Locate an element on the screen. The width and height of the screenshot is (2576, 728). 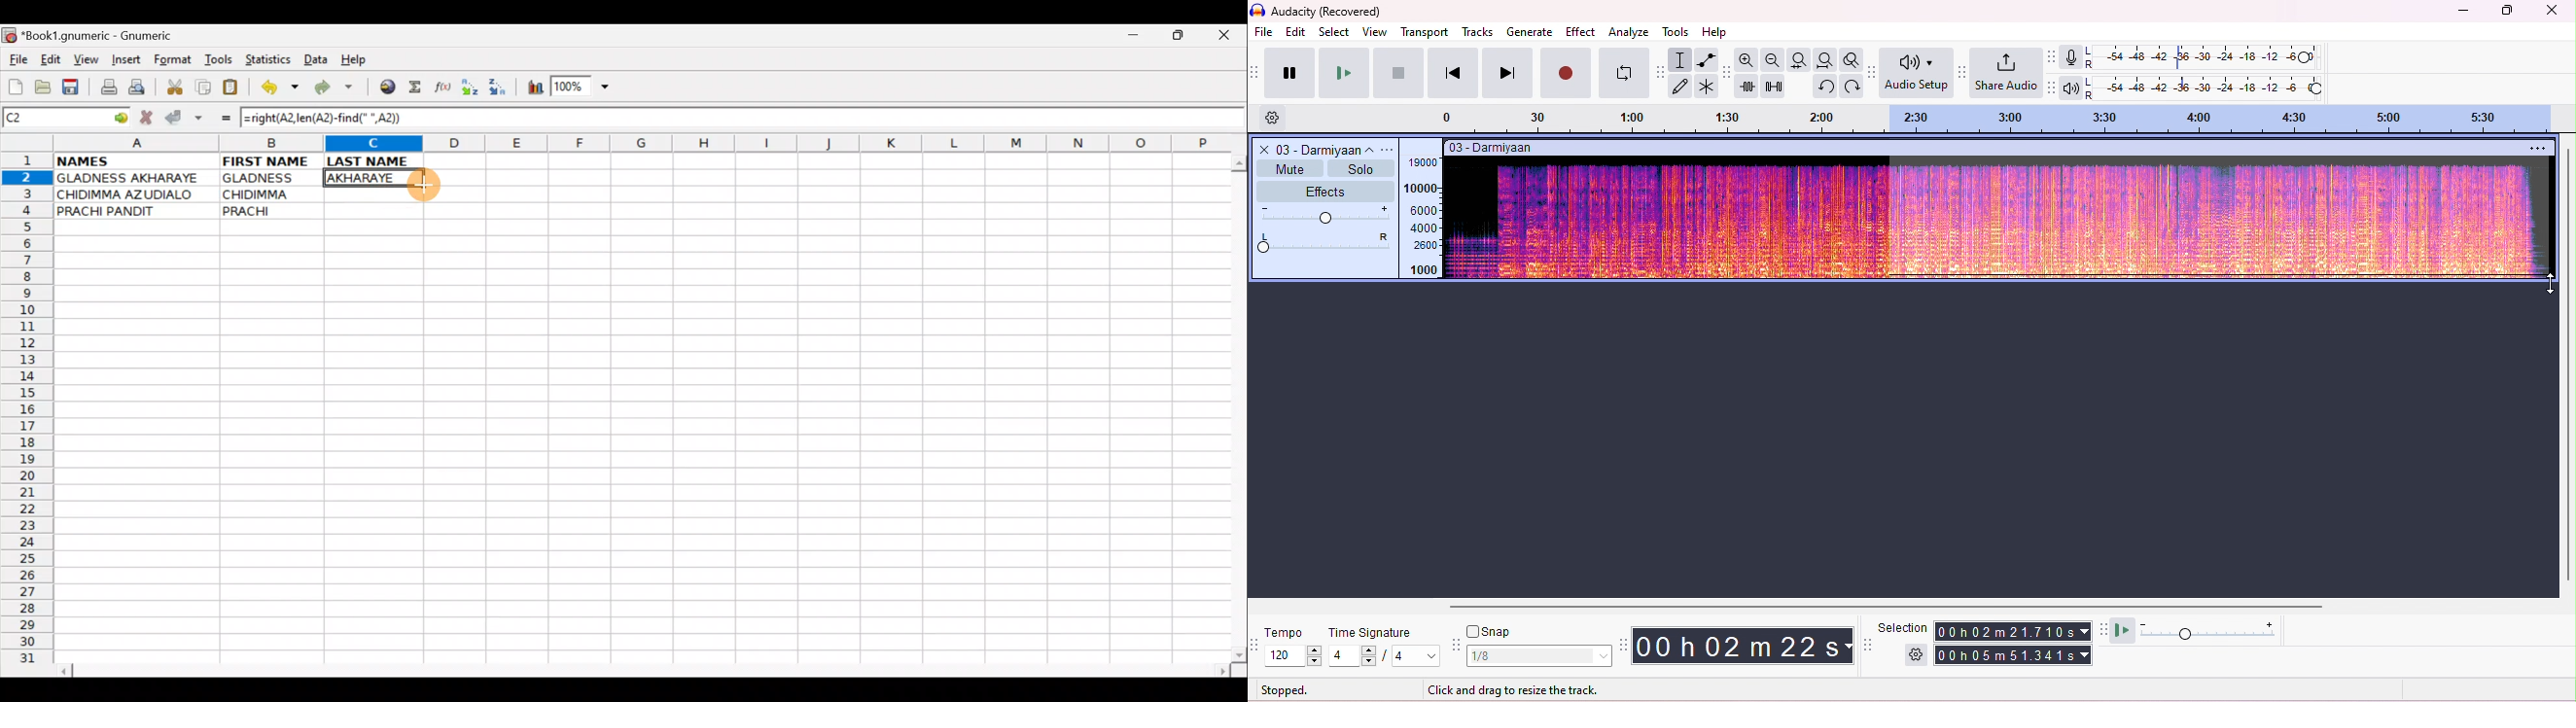
transport is located at coordinates (1425, 32).